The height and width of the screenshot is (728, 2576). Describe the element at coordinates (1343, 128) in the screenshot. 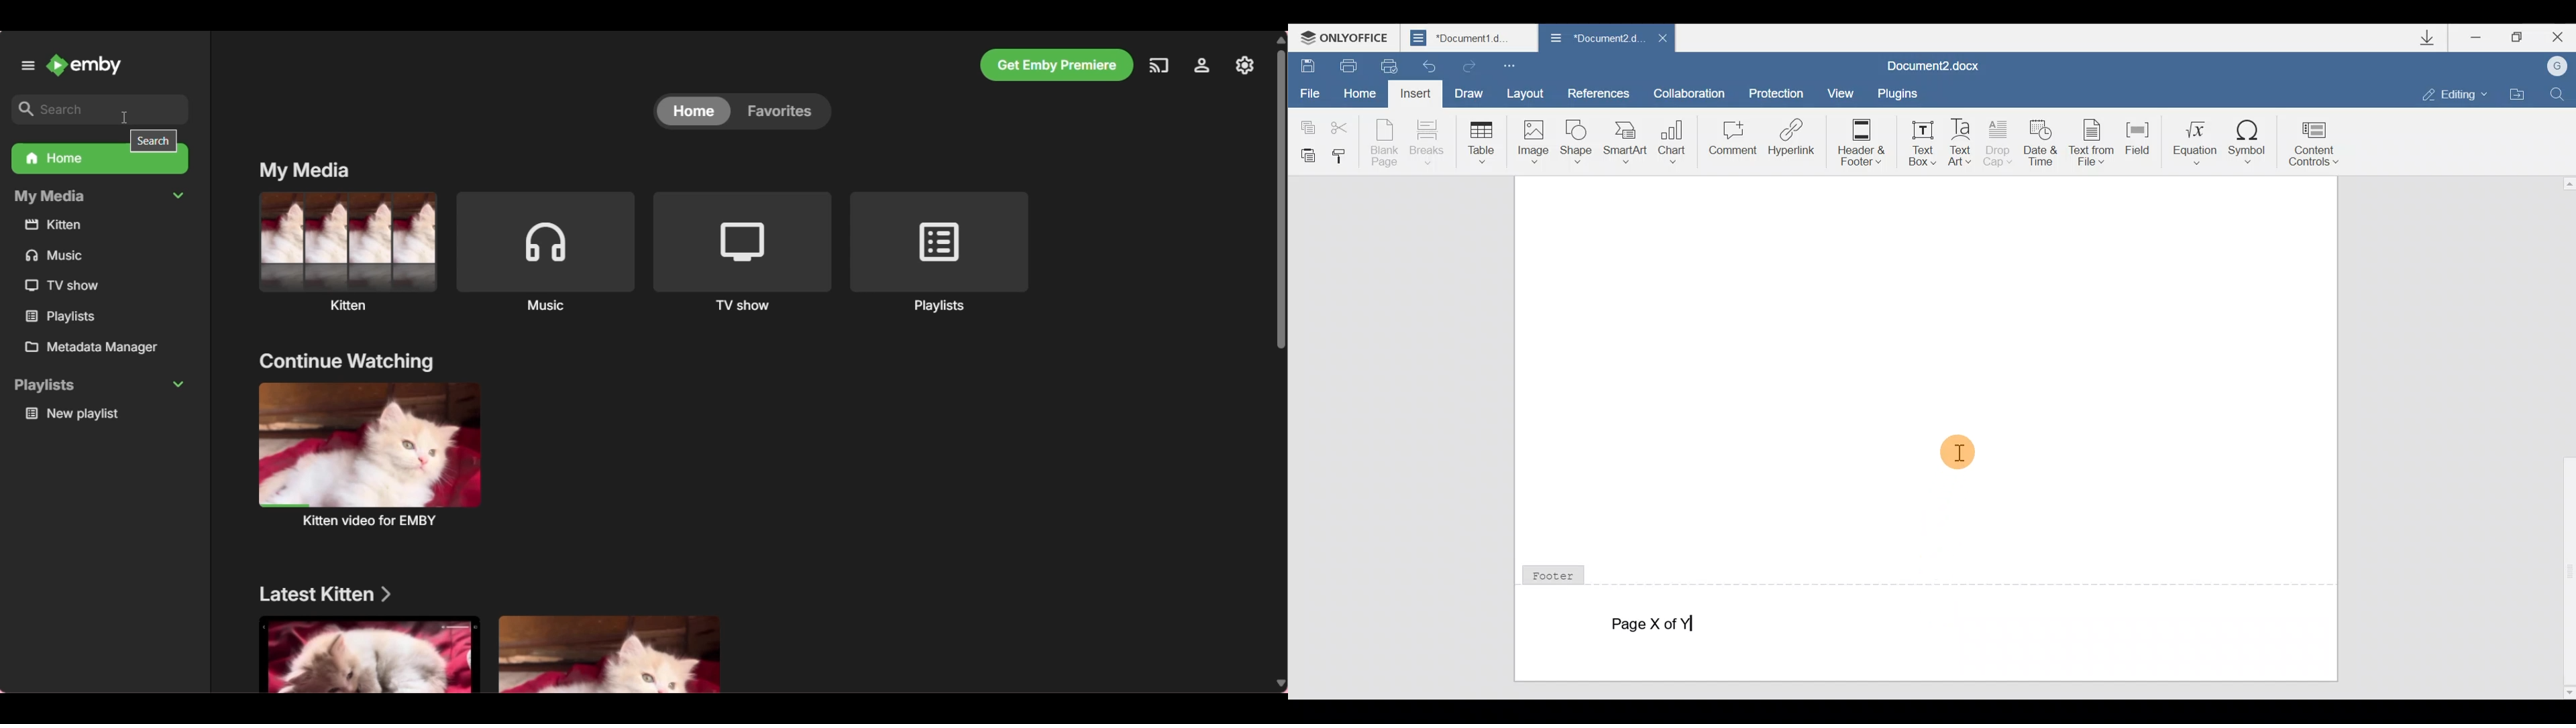

I see `Cut` at that location.